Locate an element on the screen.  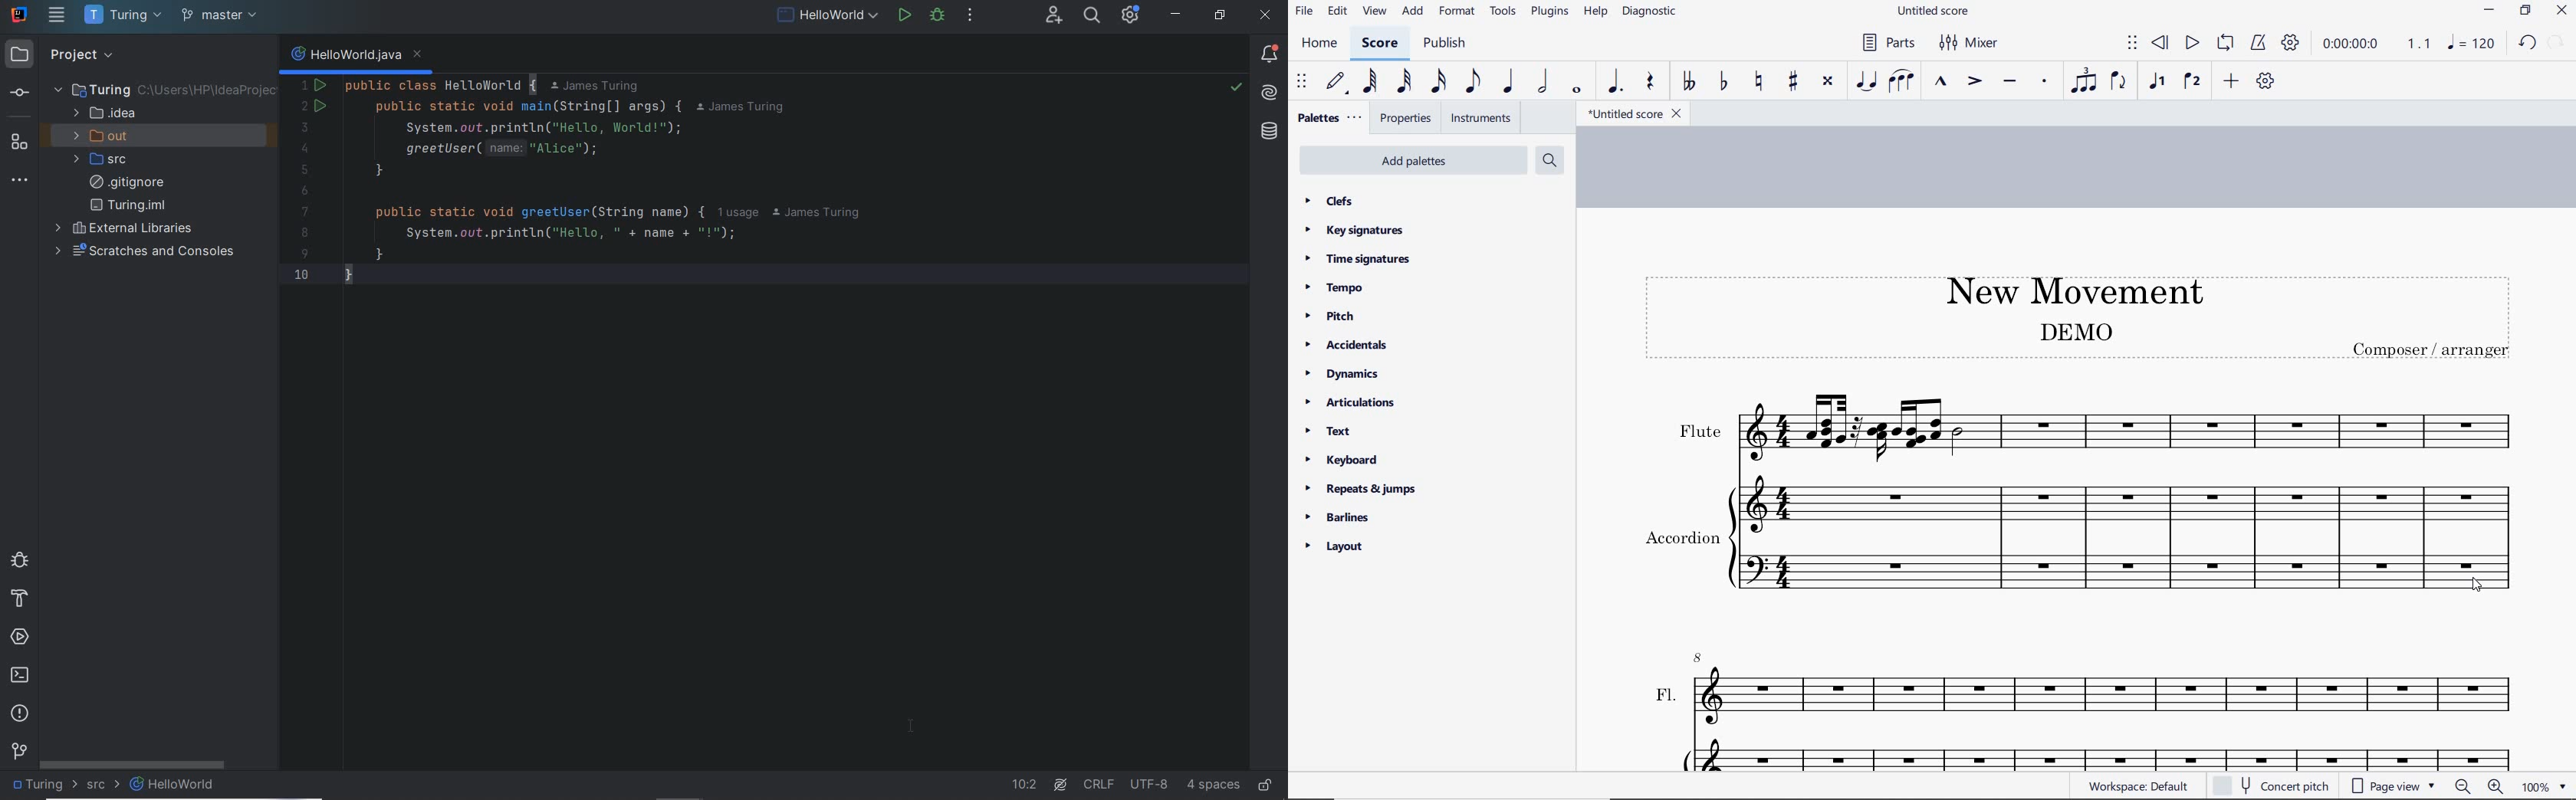
SCROLLBAR is located at coordinates (133, 762).